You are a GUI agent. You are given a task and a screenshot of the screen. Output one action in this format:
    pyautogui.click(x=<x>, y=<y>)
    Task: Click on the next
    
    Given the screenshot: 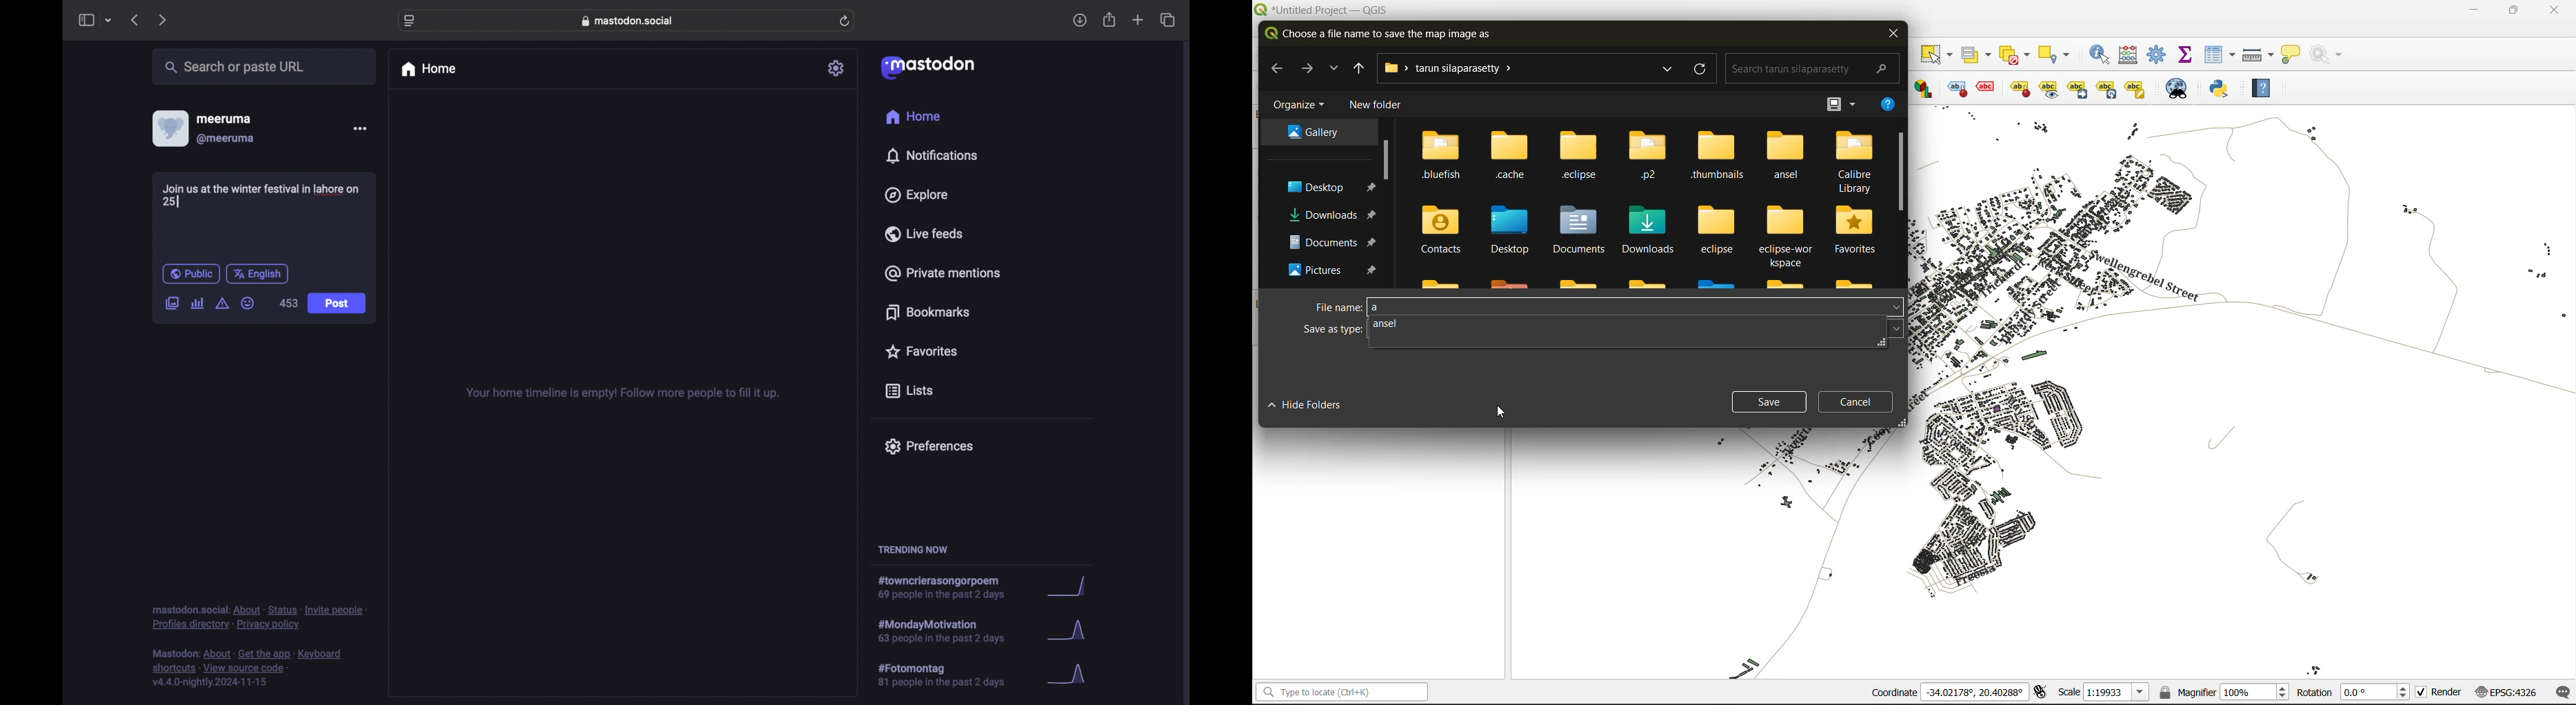 What is the action you would take?
    pyautogui.click(x=164, y=20)
    